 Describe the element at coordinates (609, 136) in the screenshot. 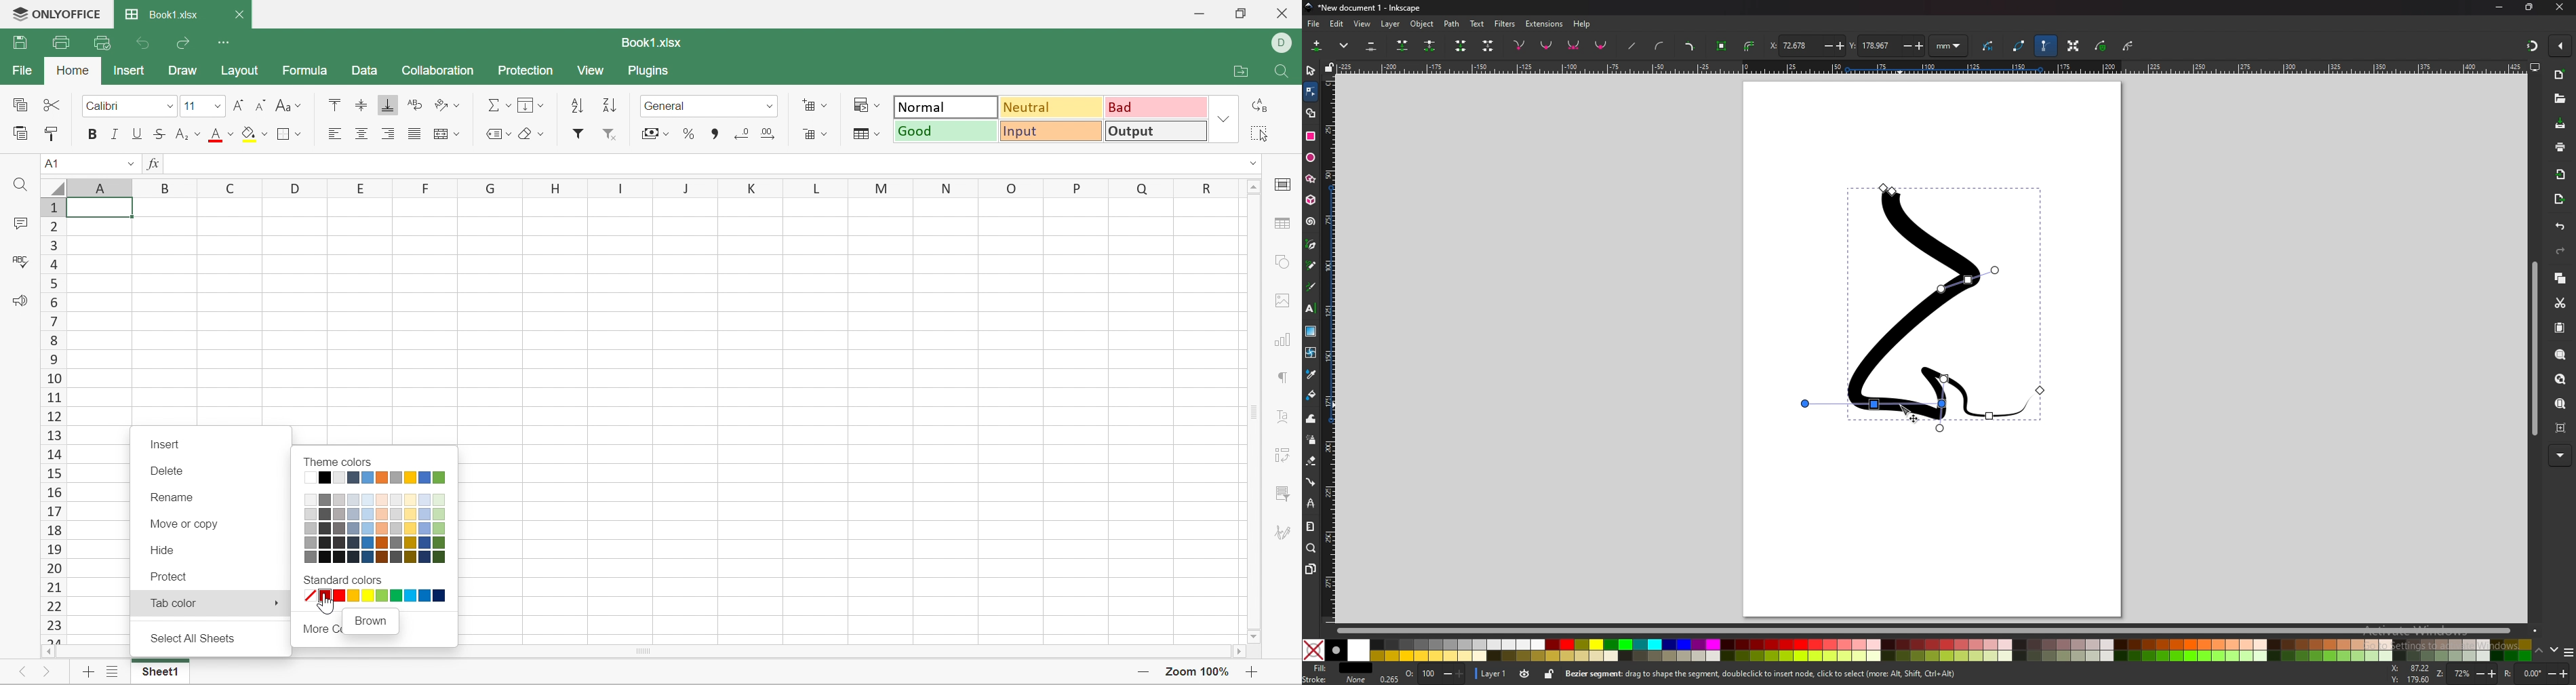

I see `Remove filter` at that location.